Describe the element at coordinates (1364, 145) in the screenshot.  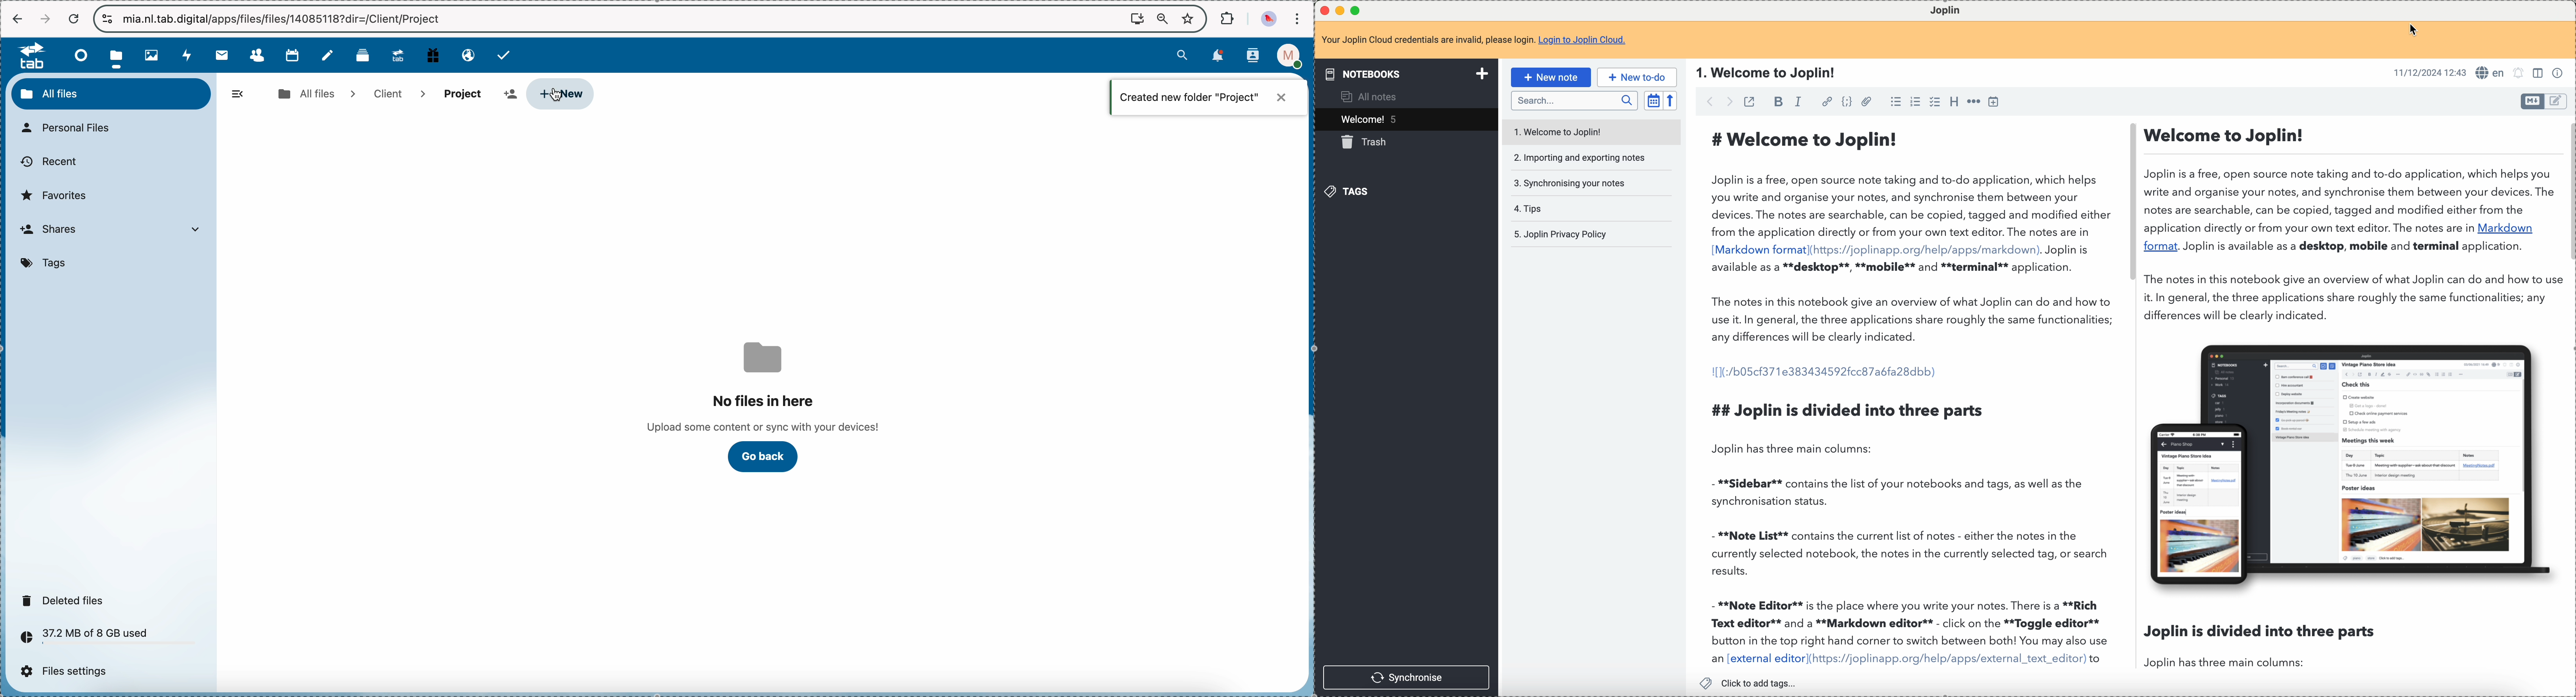
I see `trash` at that location.